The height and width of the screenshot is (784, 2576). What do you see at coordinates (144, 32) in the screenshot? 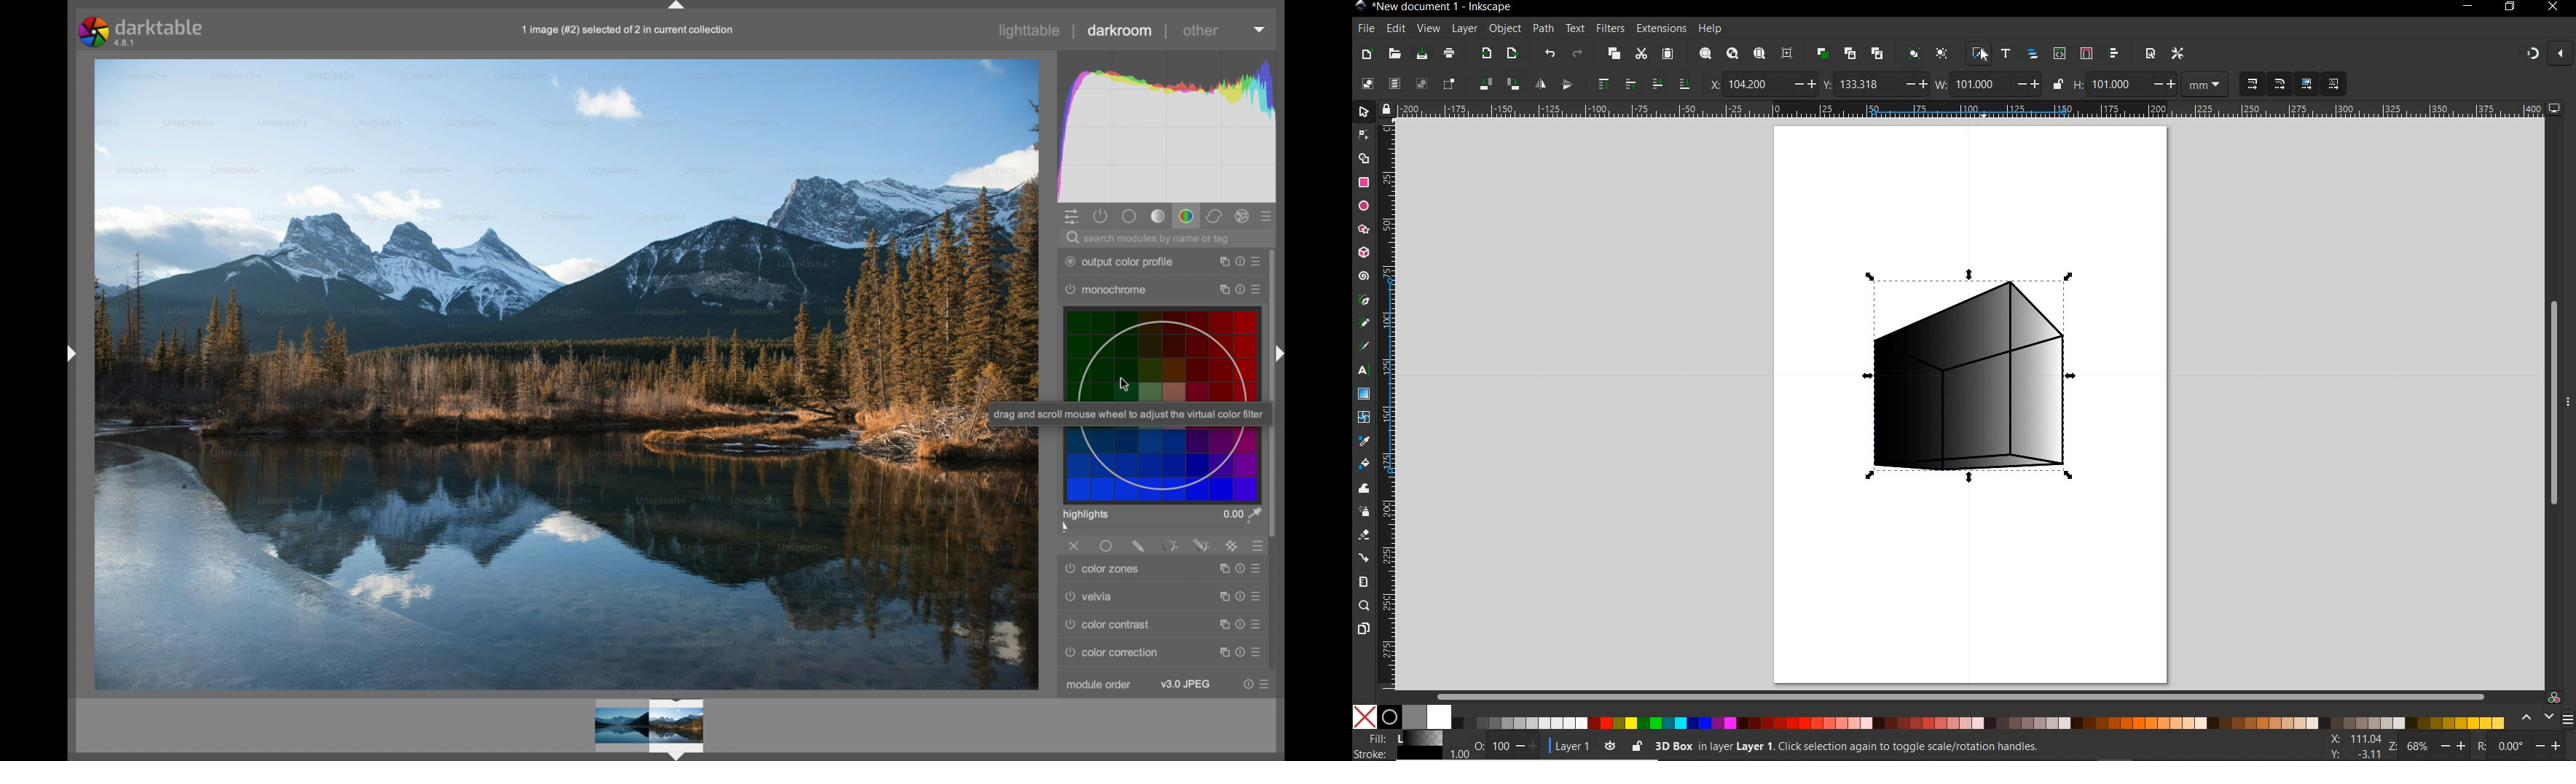
I see `darktable 4.8.1` at bounding box center [144, 32].